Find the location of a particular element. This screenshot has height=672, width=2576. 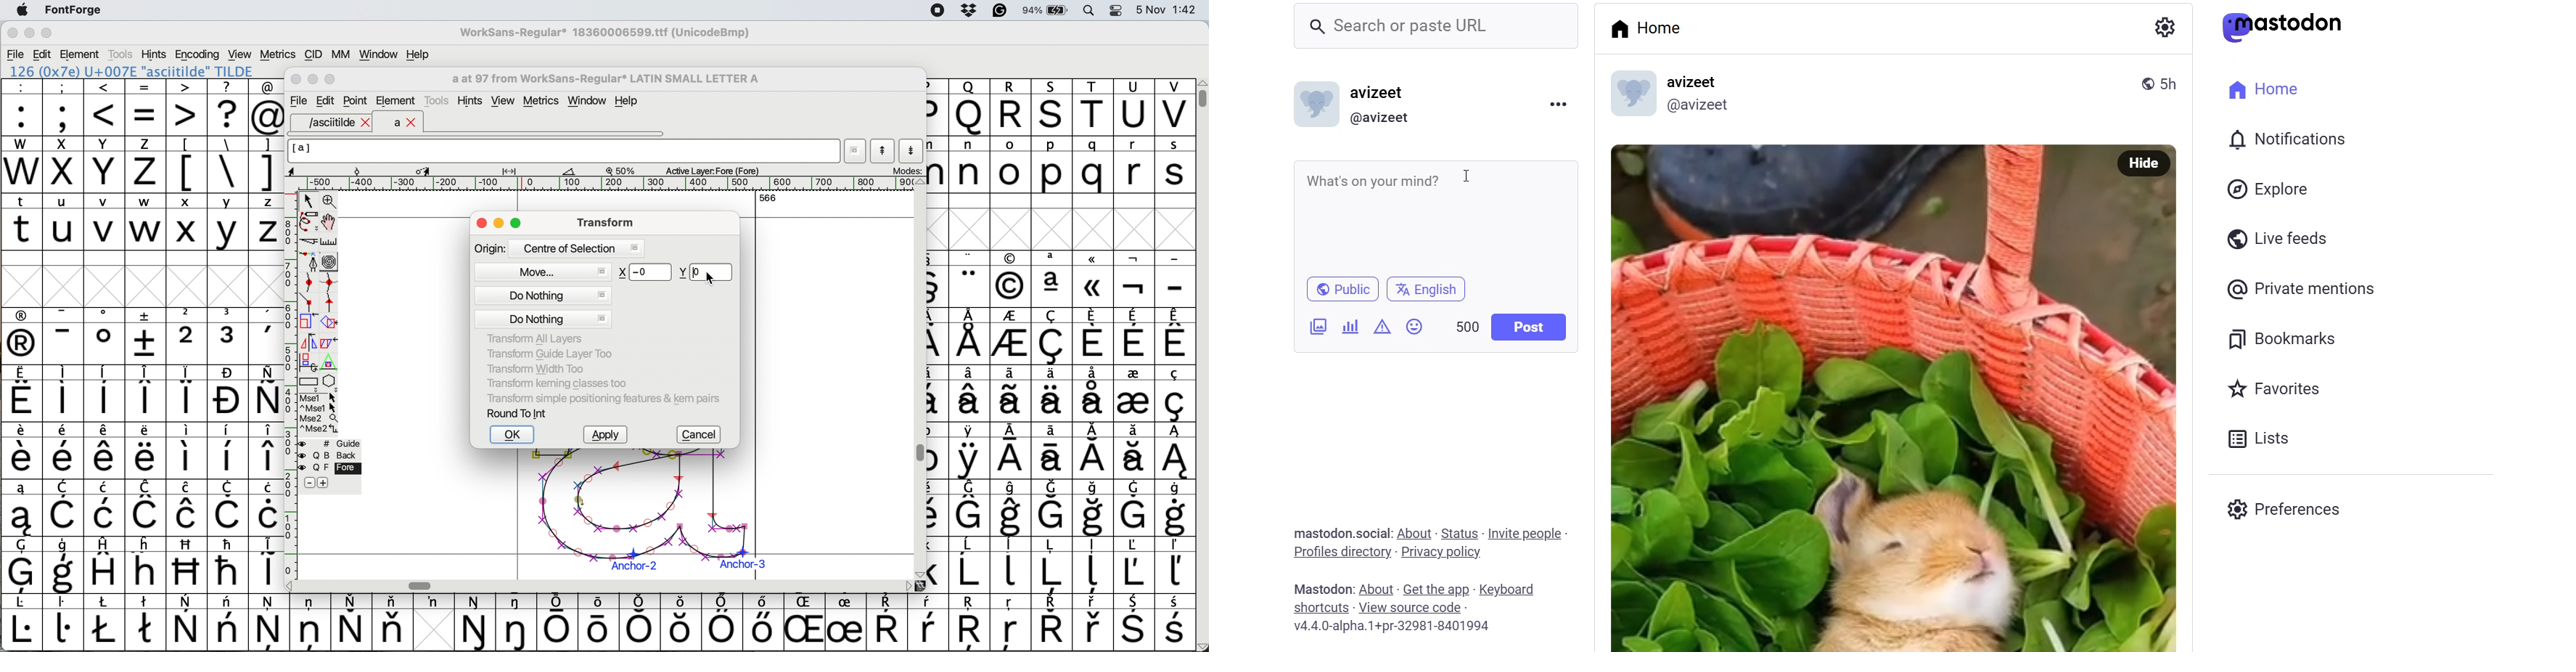

symbol is located at coordinates (1096, 566).